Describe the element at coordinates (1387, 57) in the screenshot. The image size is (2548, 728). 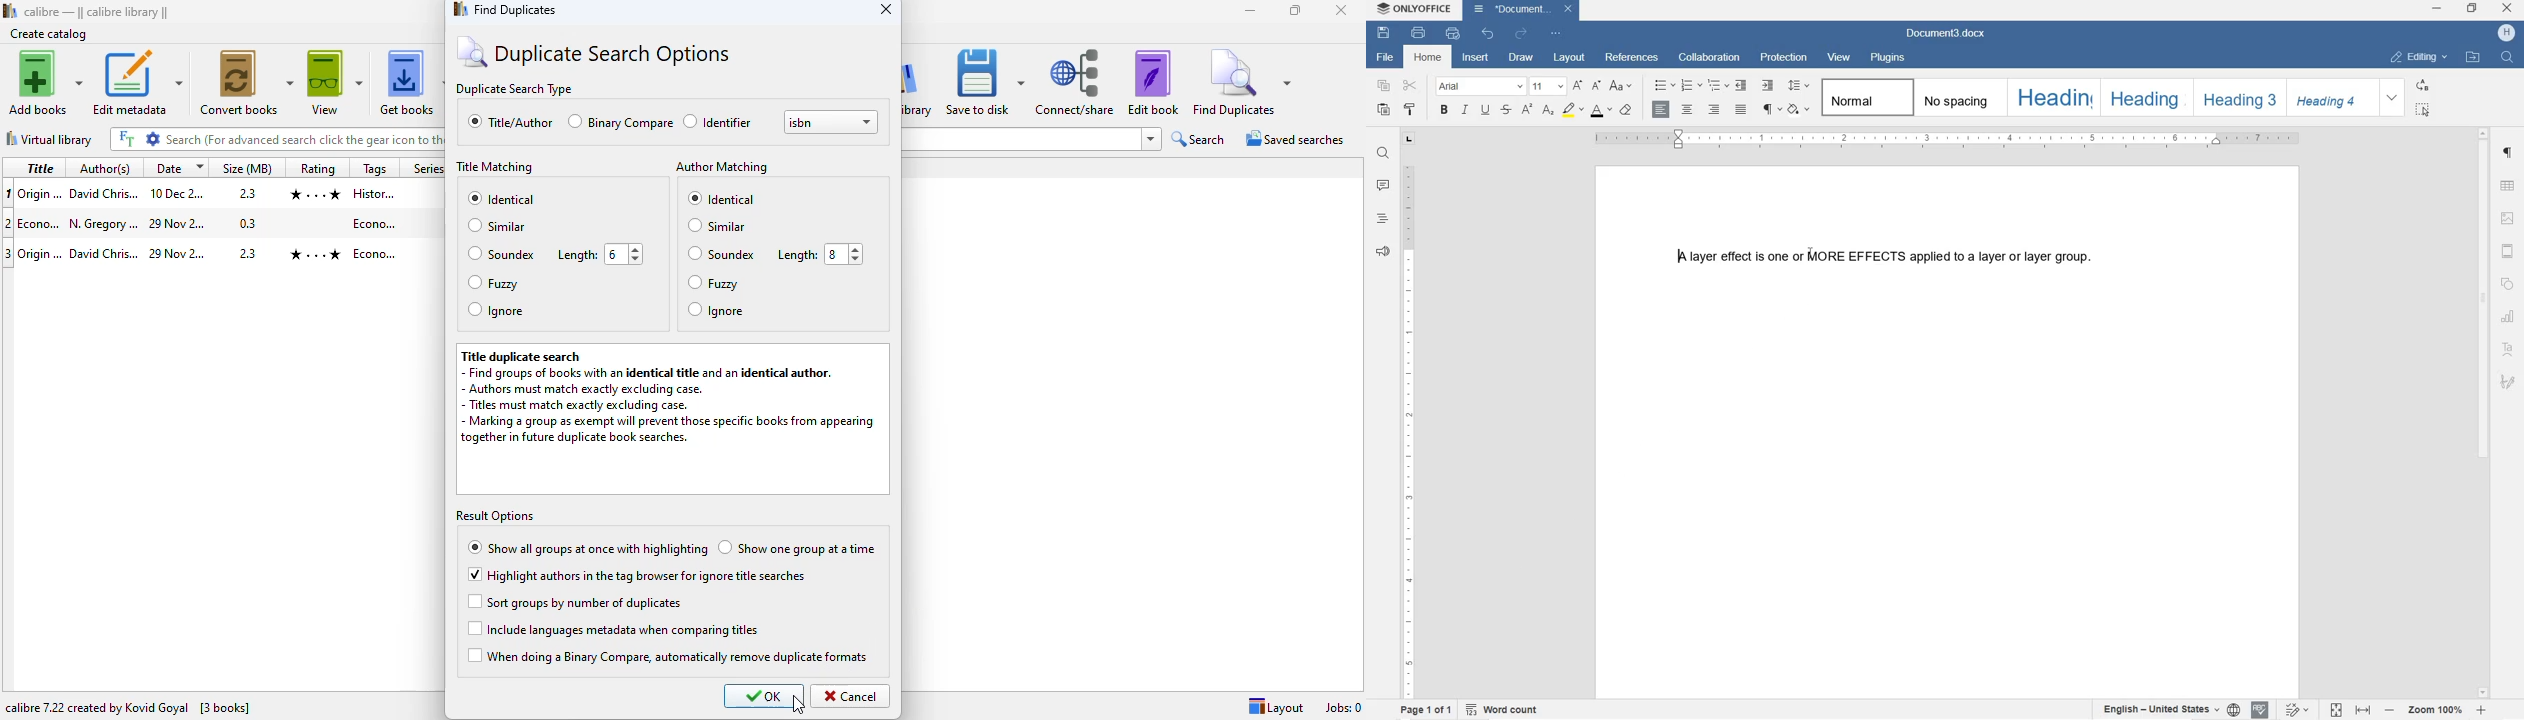
I see `FILE` at that location.